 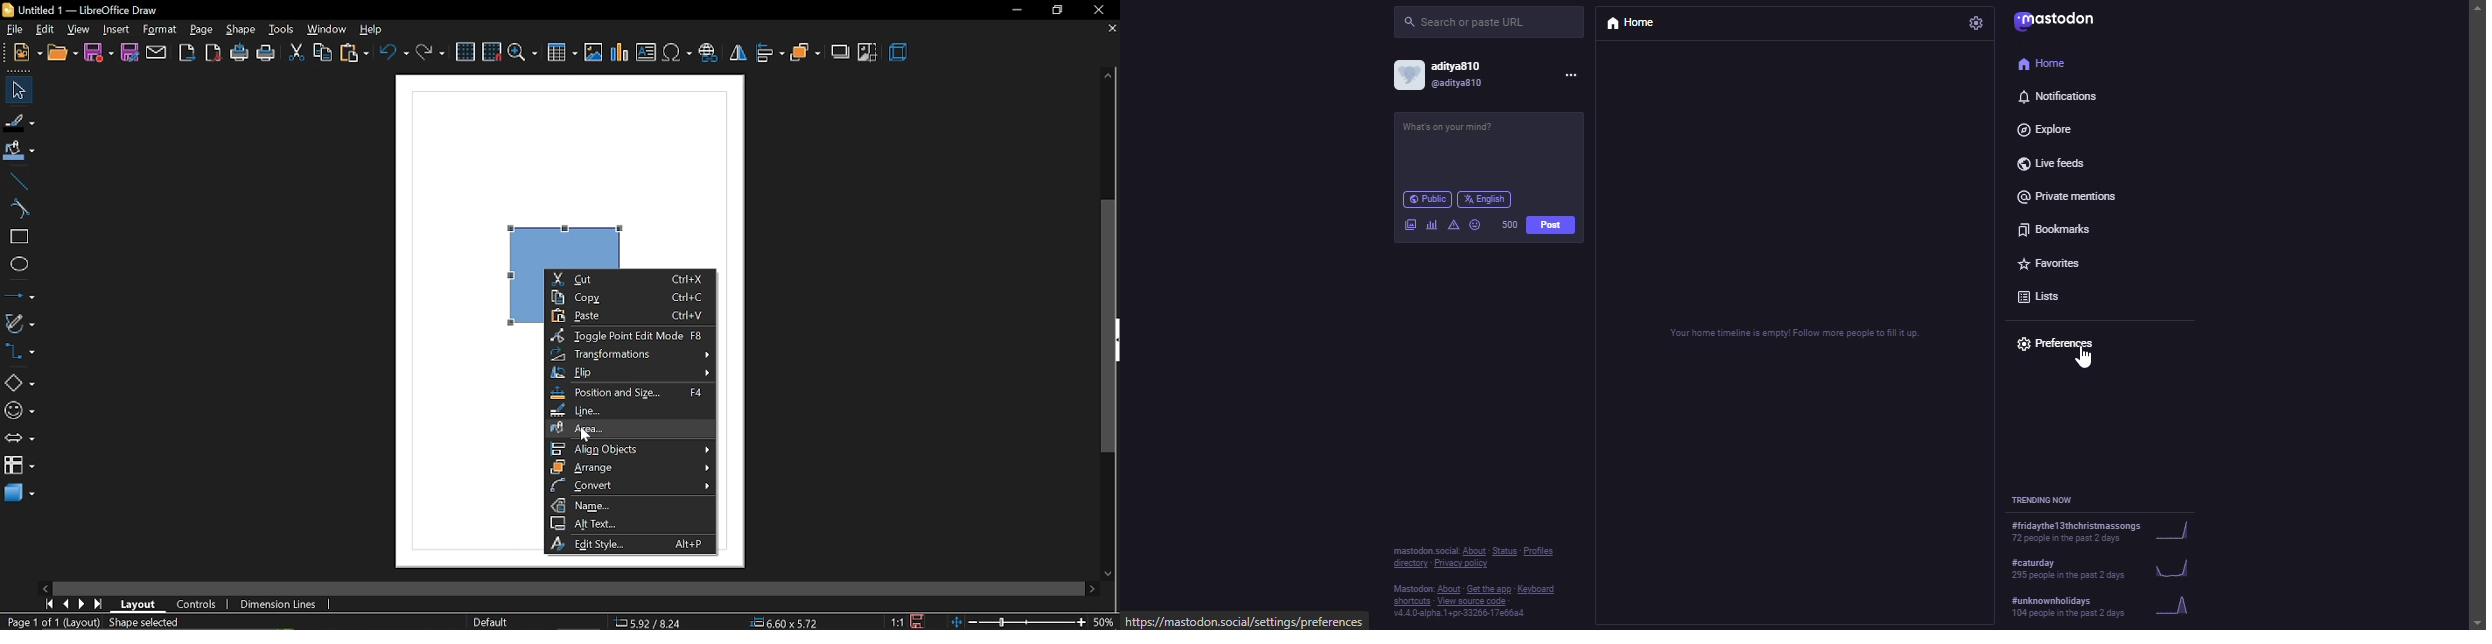 I want to click on co-ordinate (5.92/8.24), so click(x=654, y=621).